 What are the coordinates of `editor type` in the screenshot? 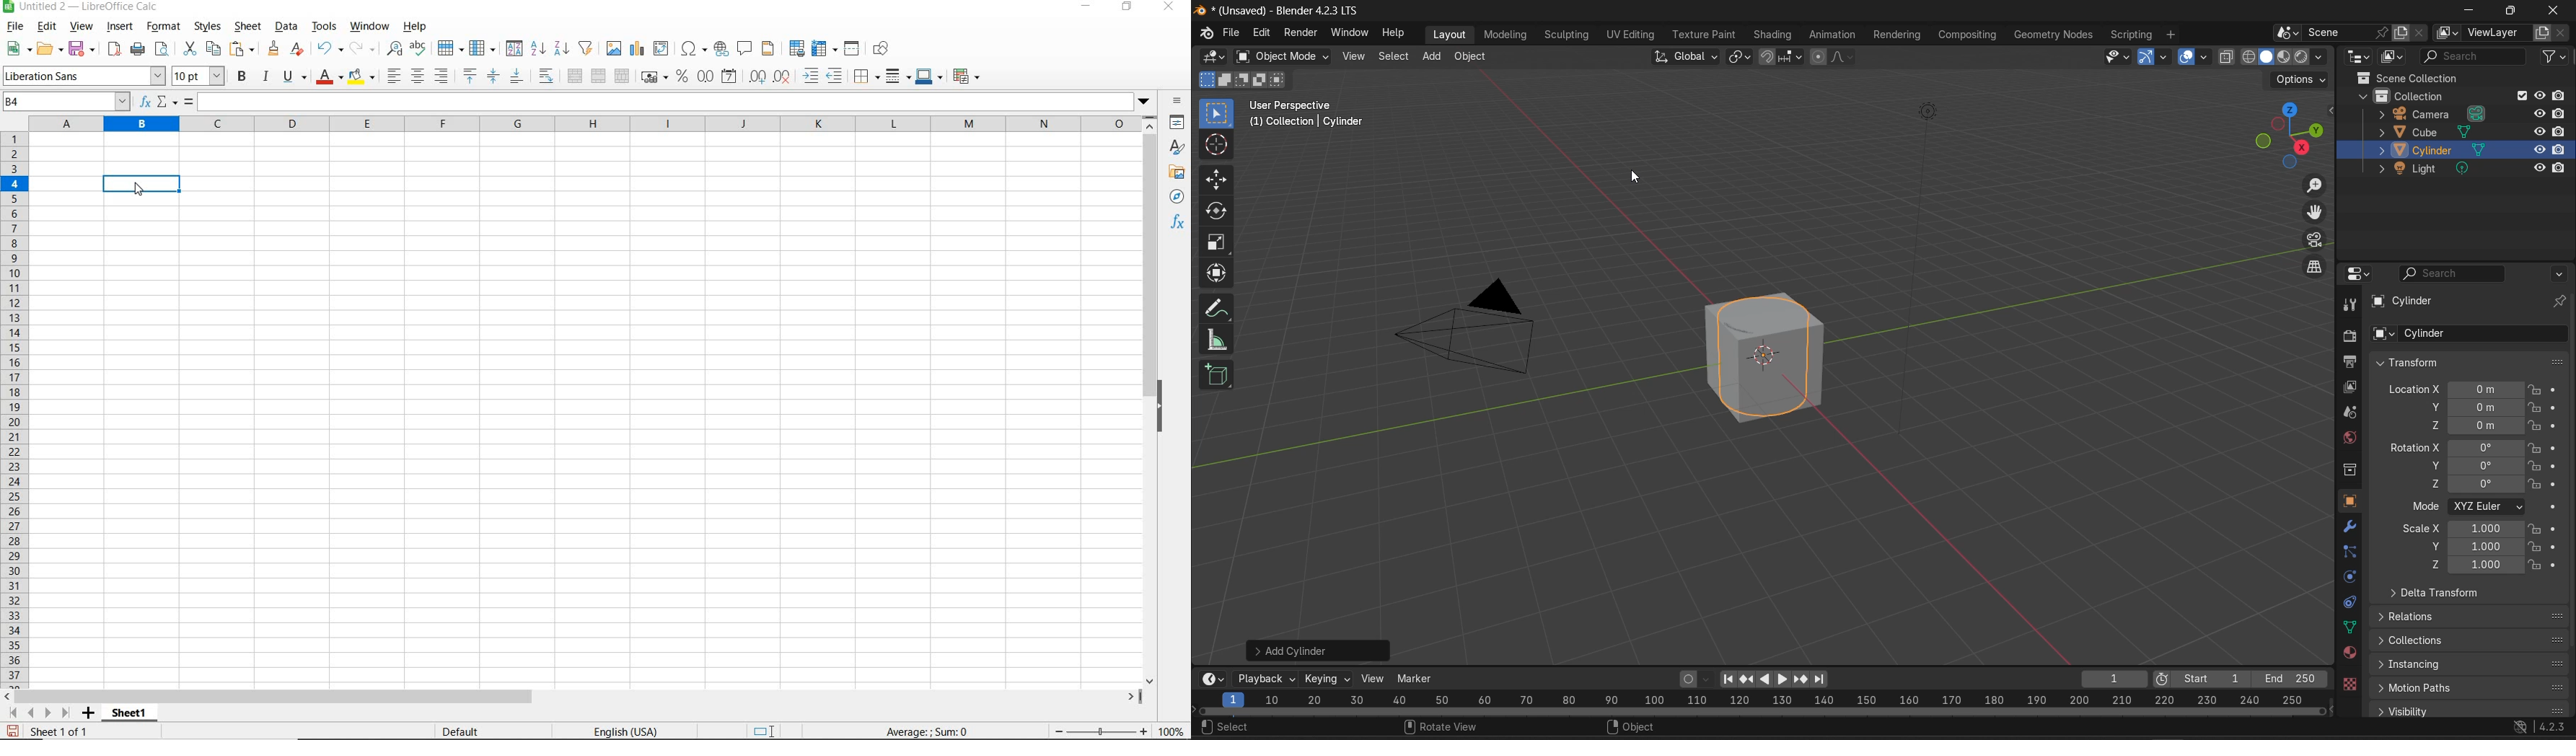 It's located at (2357, 57).